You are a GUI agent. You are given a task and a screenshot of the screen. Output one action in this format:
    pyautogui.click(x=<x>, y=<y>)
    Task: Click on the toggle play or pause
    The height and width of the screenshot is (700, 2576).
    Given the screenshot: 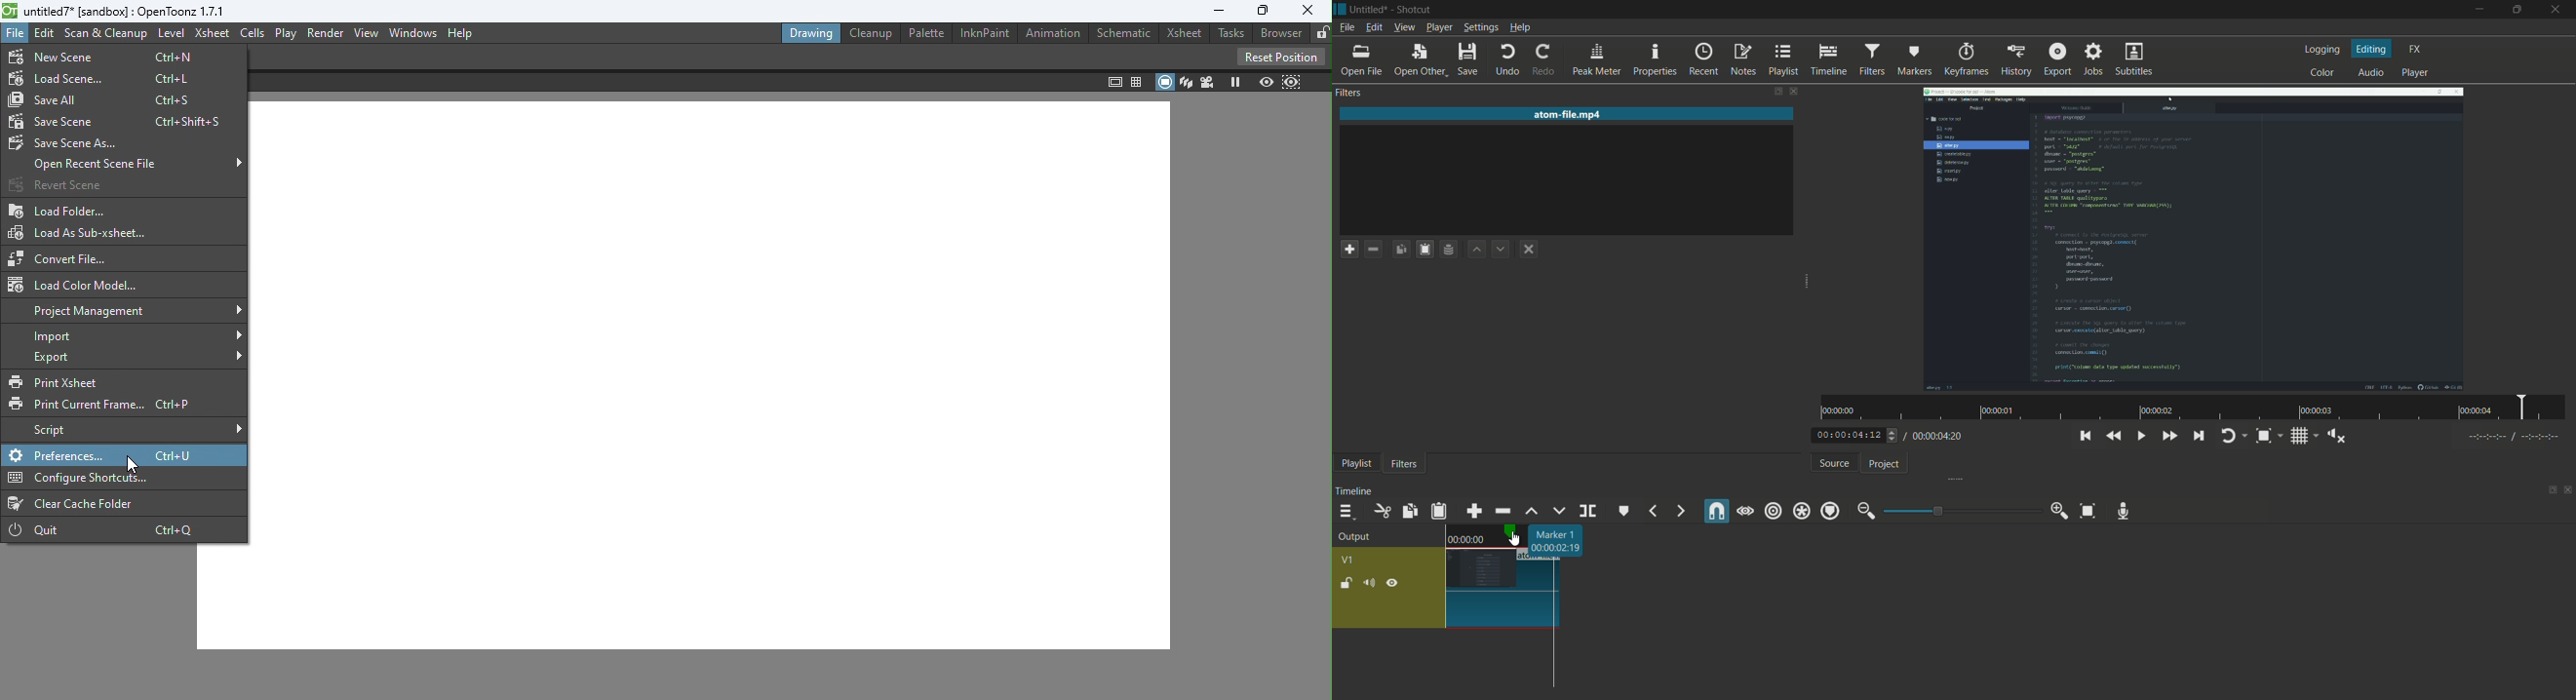 What is the action you would take?
    pyautogui.click(x=2140, y=438)
    